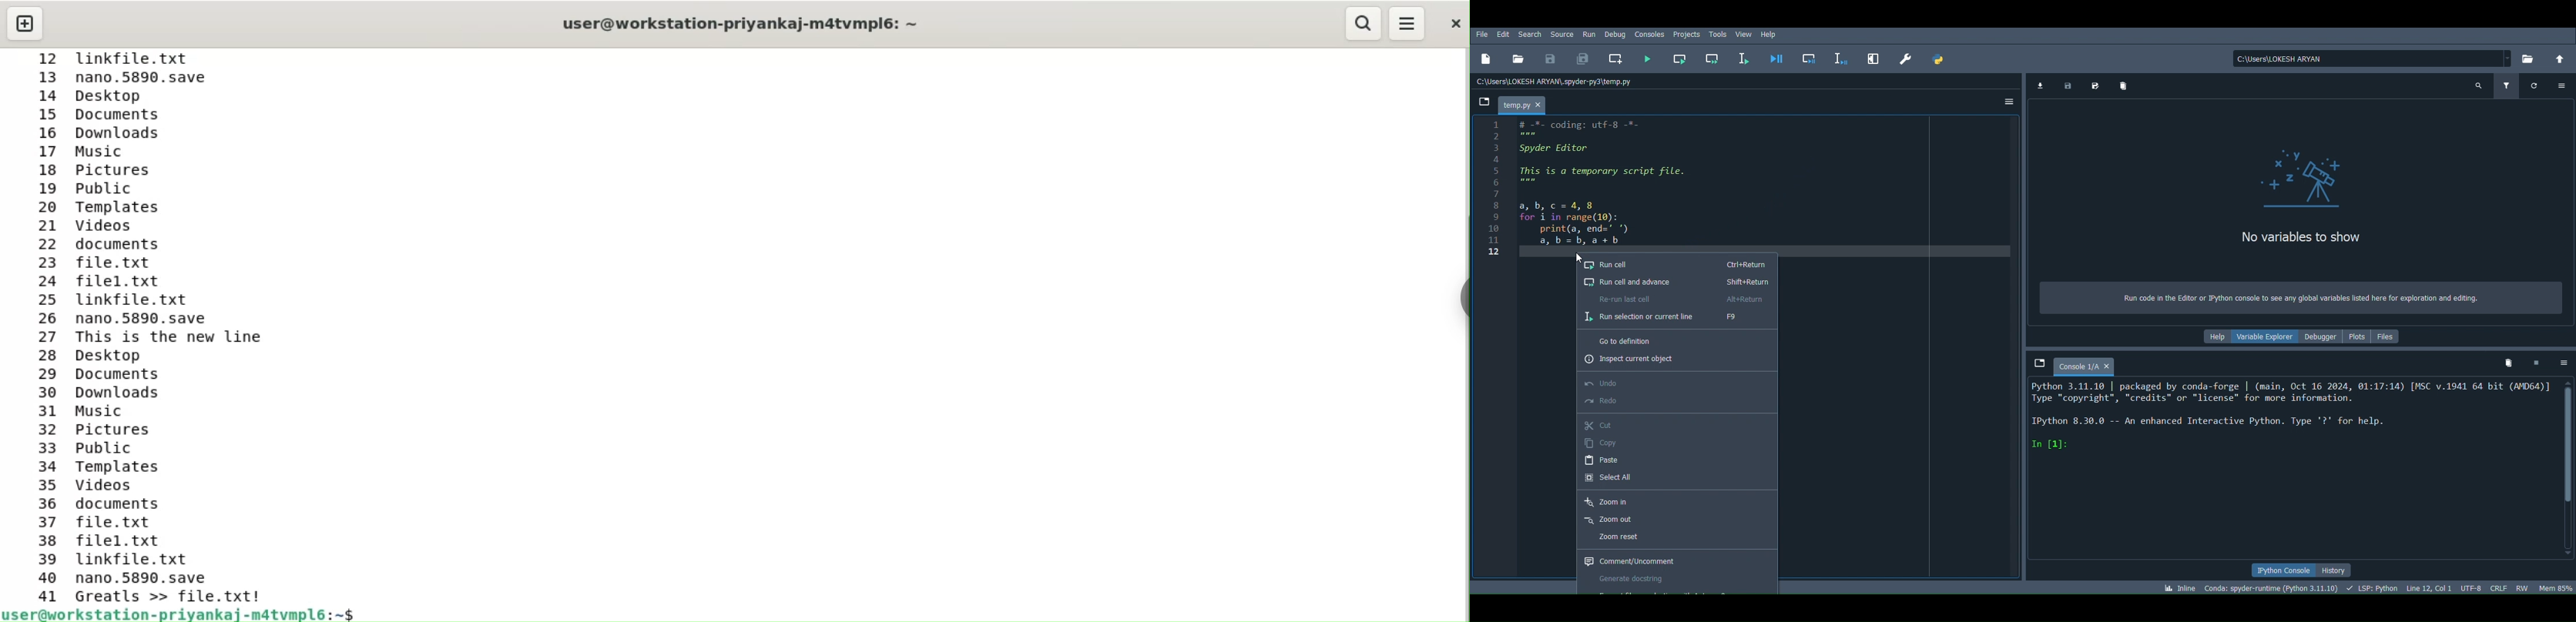  What do you see at coordinates (1673, 282) in the screenshot?
I see `Run cell and advance` at bounding box center [1673, 282].